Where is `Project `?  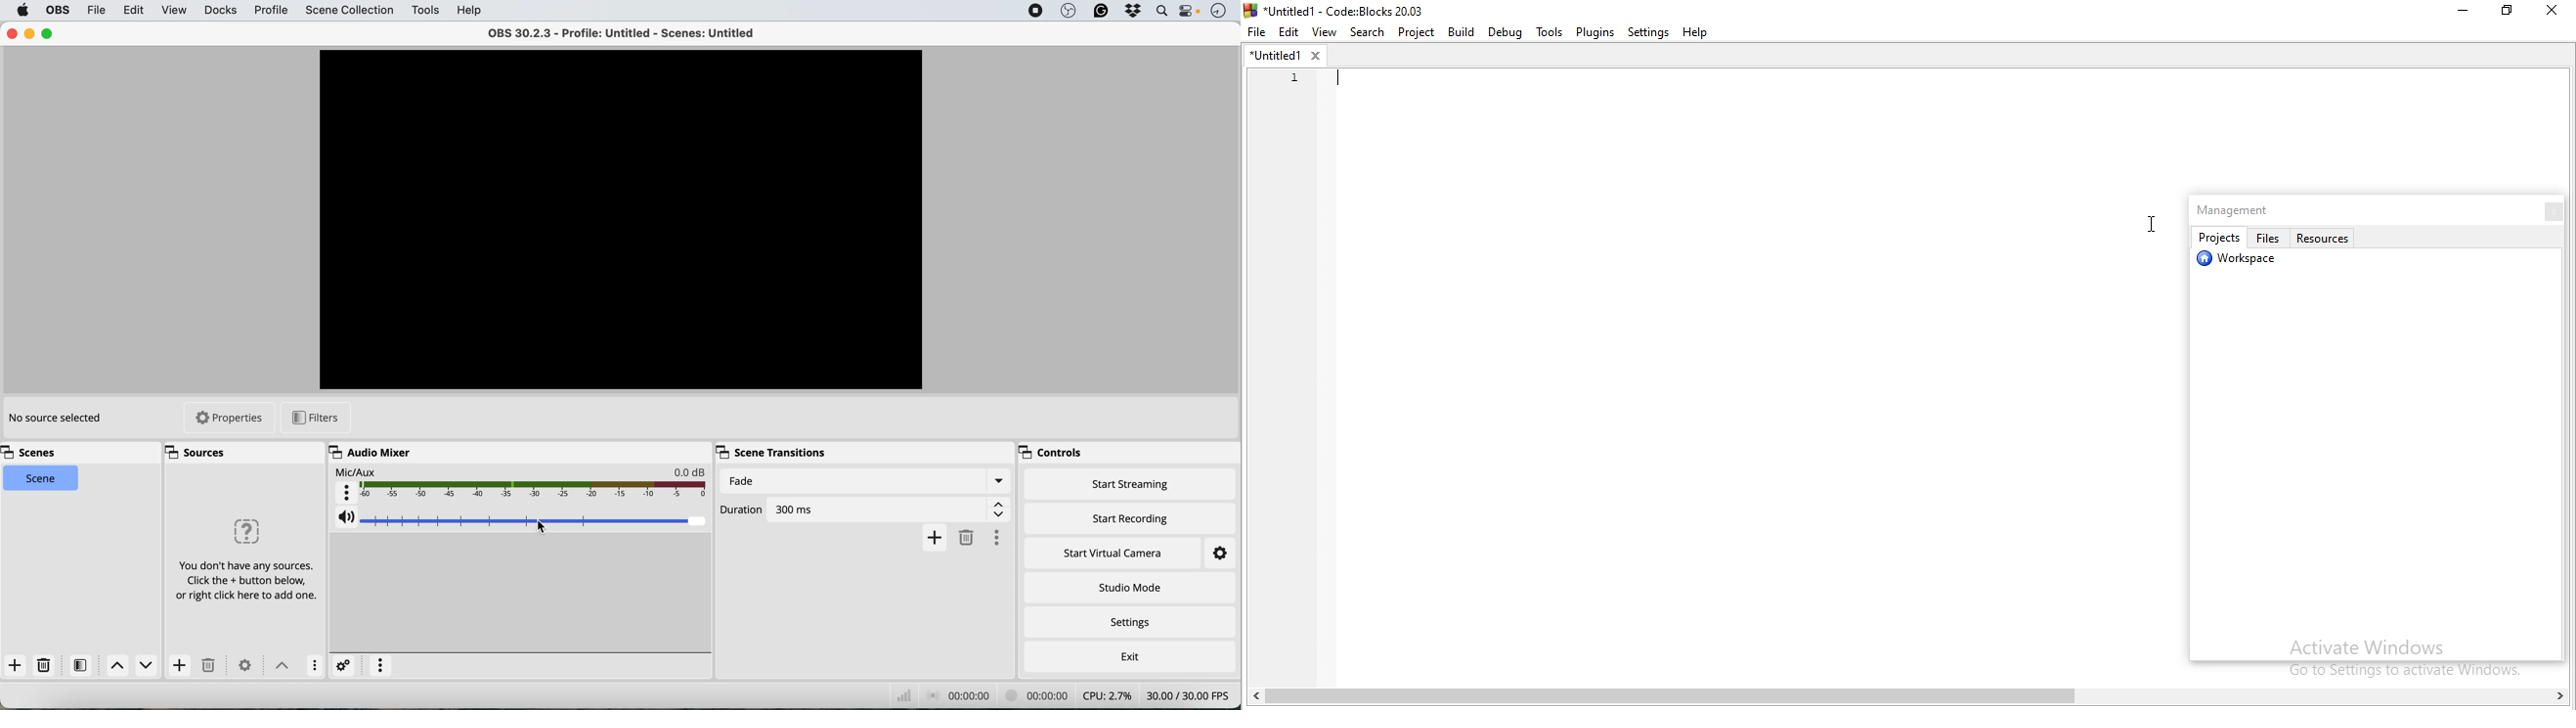 Project  is located at coordinates (1418, 33).